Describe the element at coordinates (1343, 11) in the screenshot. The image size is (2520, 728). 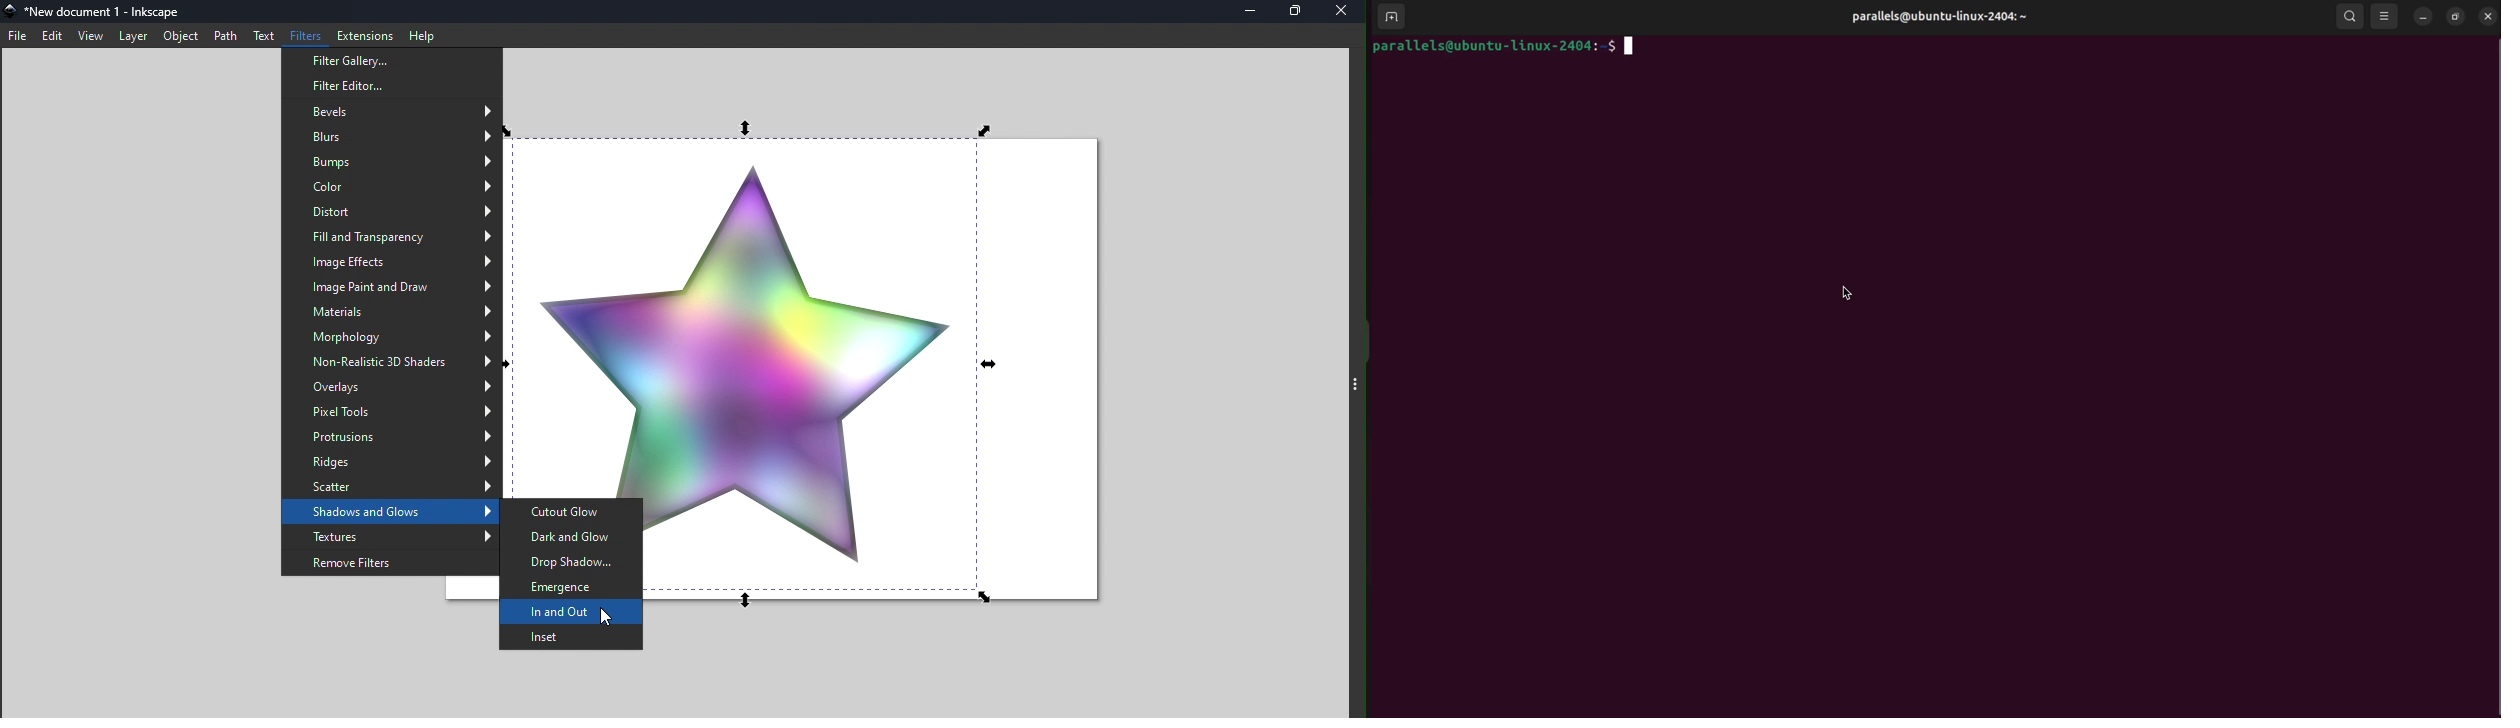
I see `Close` at that location.